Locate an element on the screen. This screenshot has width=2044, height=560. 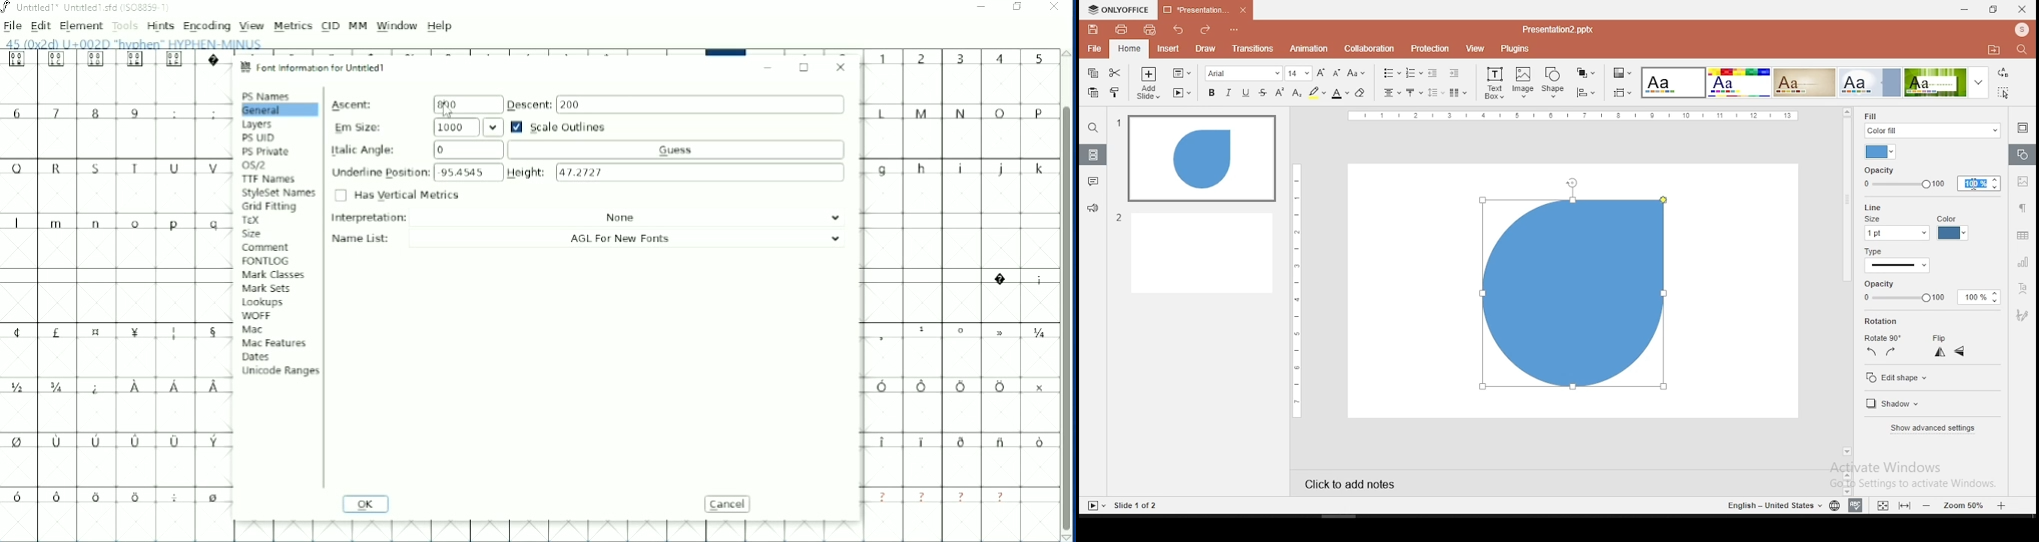
presentation is located at coordinates (1556, 29).